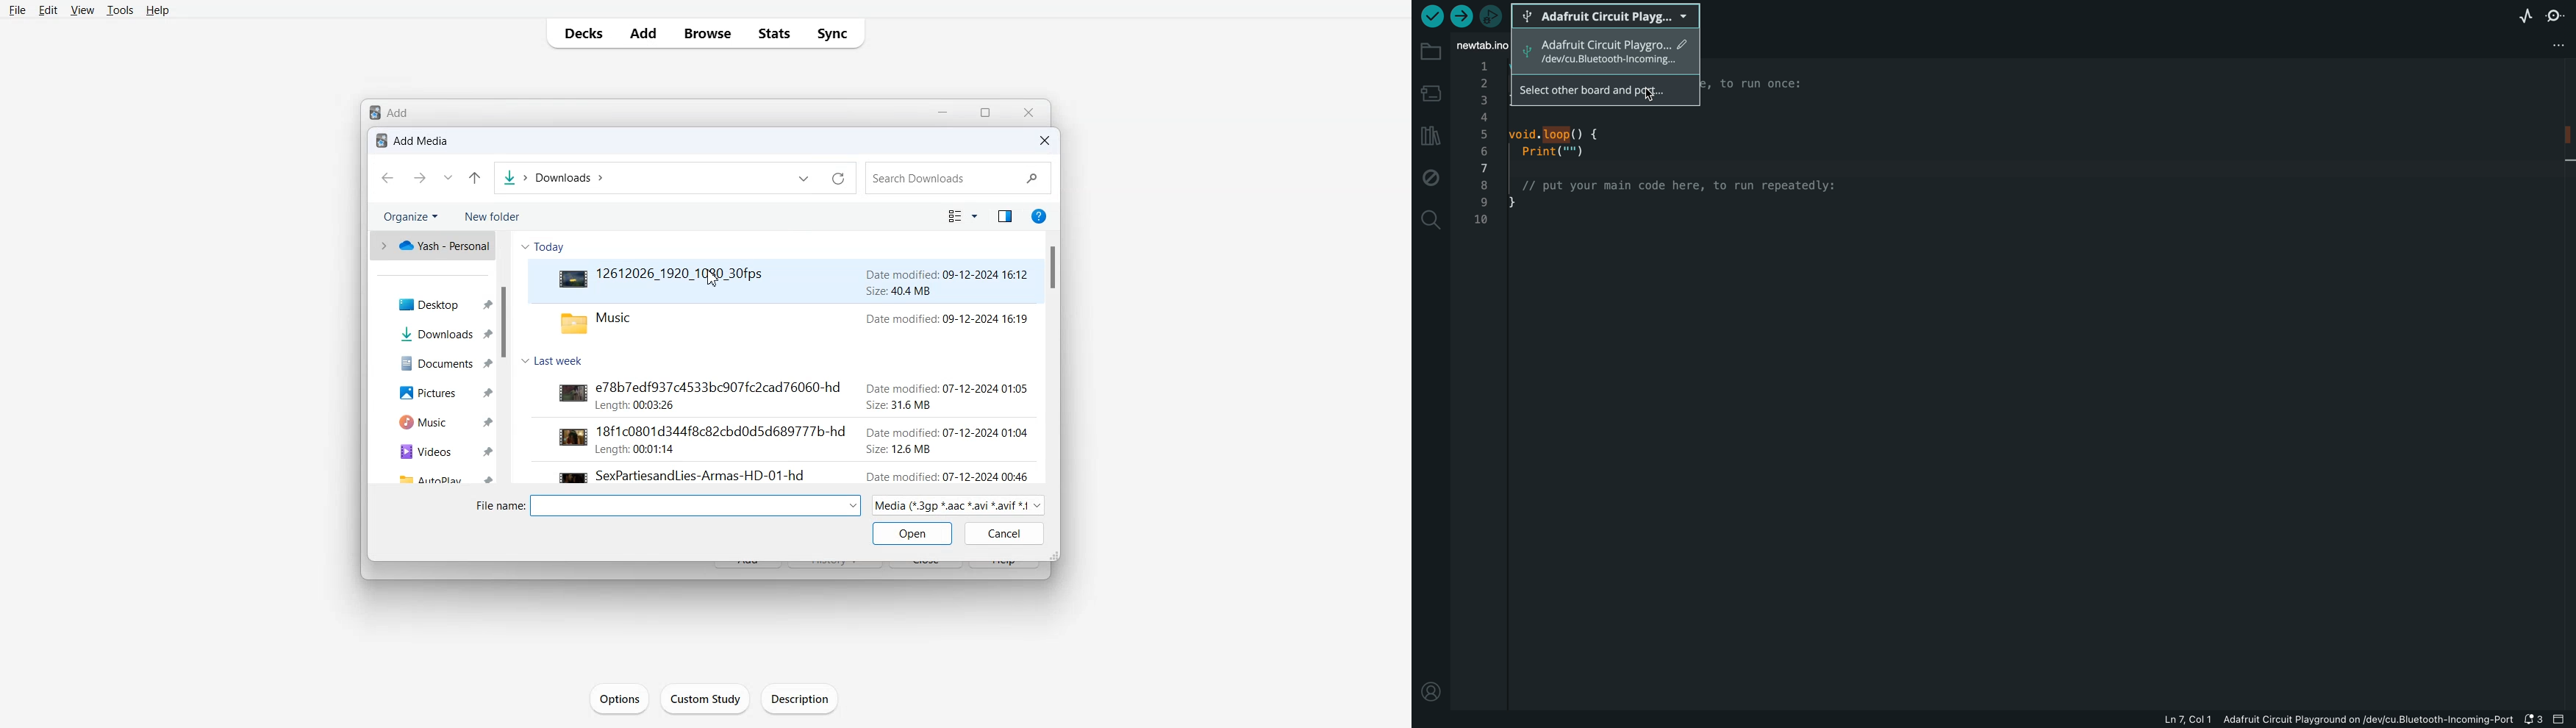 The height and width of the screenshot is (728, 2576). What do you see at coordinates (951, 387) in the screenshot?
I see `date modified` at bounding box center [951, 387].